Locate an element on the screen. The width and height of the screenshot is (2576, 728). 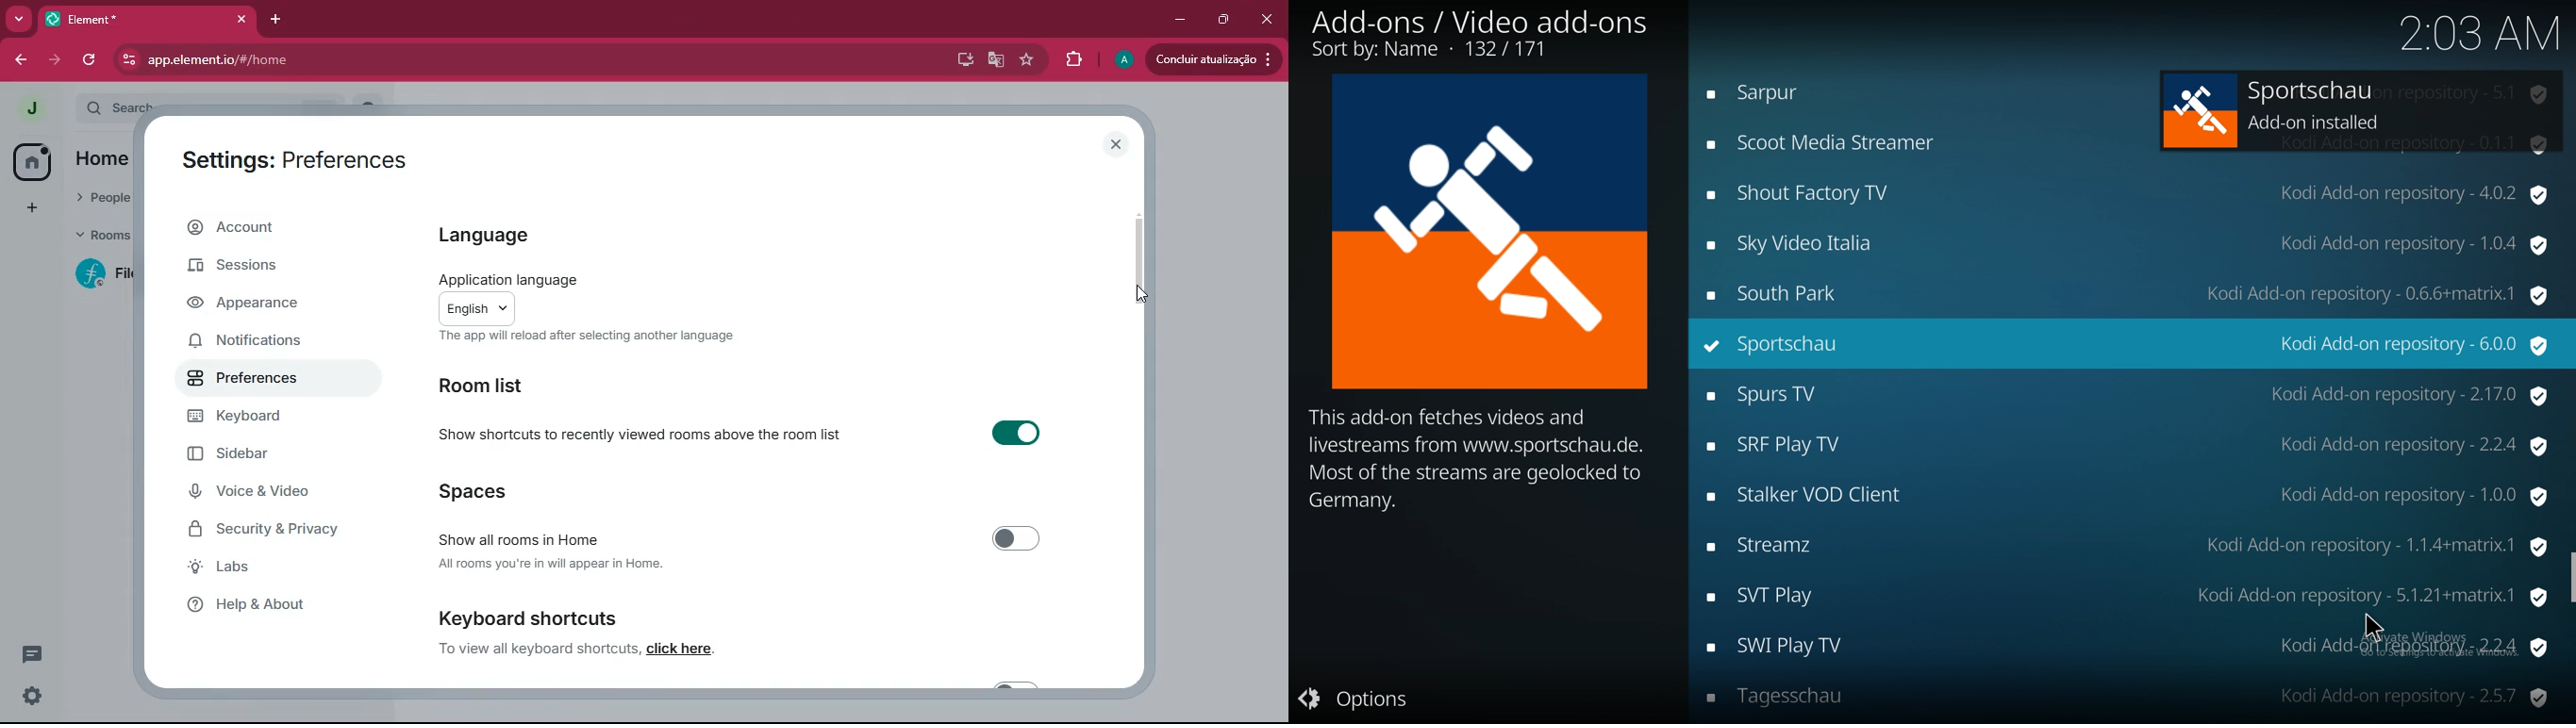
settings is located at coordinates (27, 698).